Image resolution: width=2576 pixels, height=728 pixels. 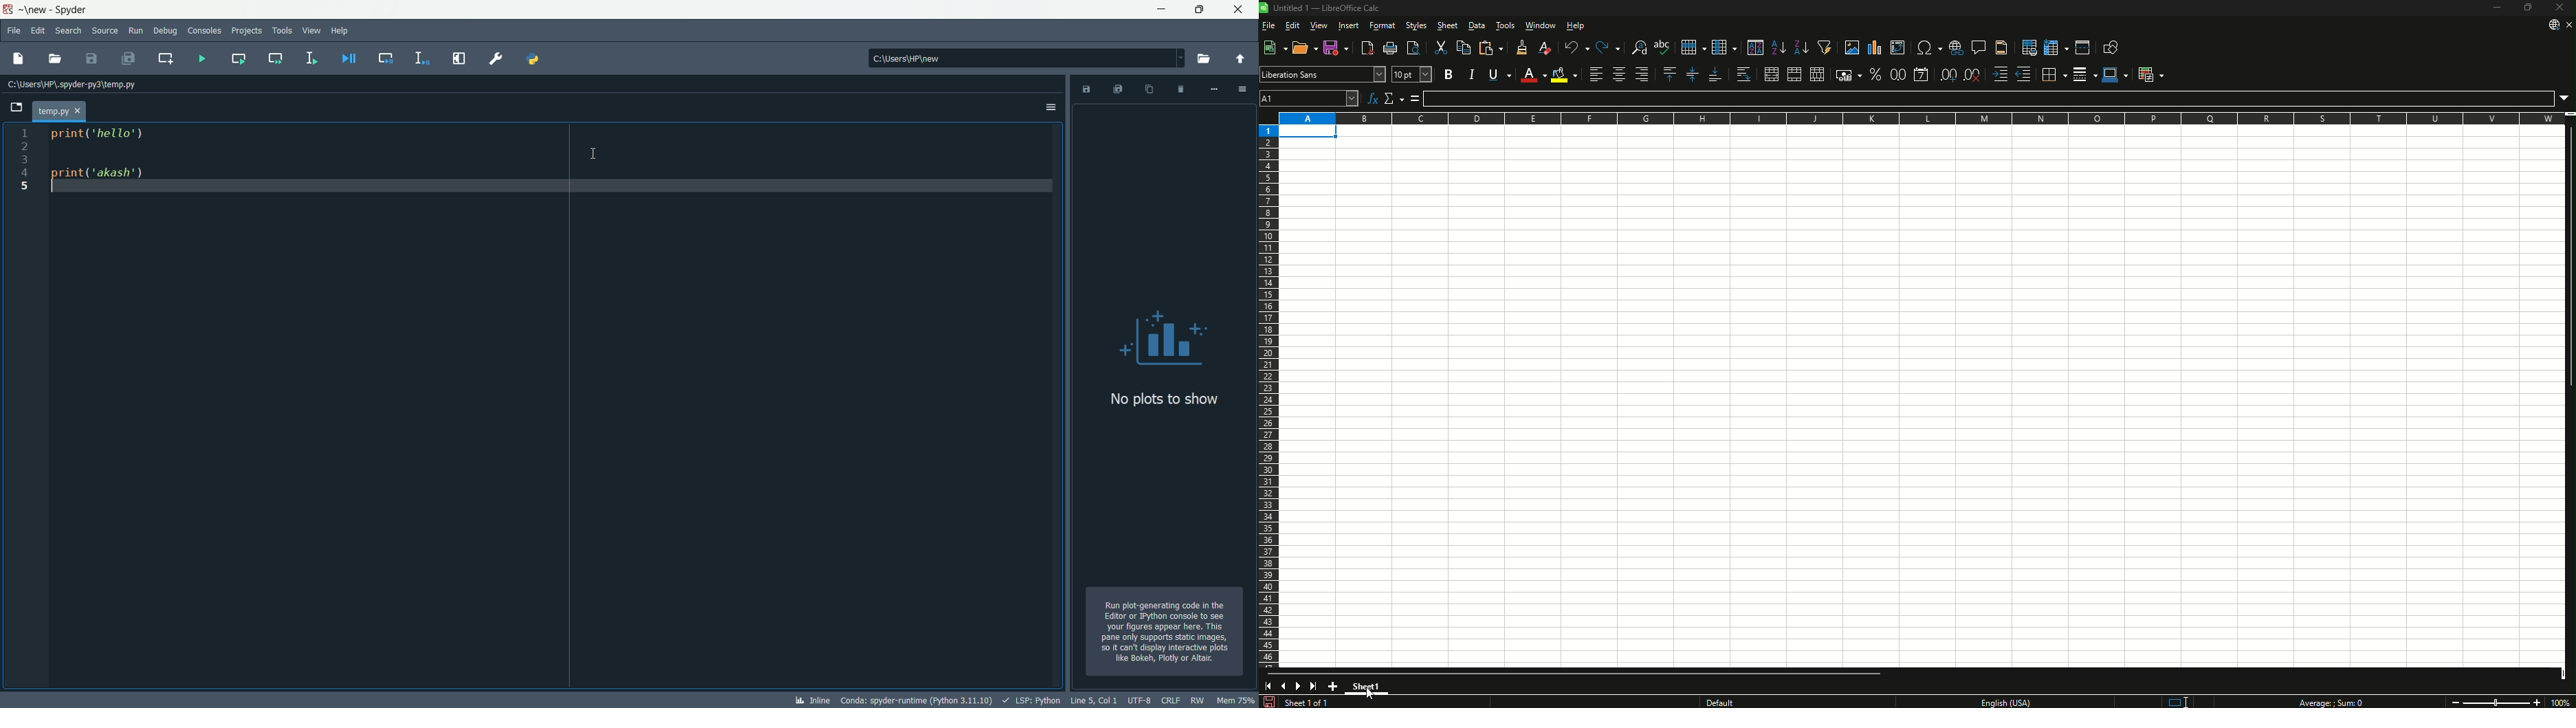 What do you see at coordinates (1333, 686) in the screenshot?
I see `Add New Sheet` at bounding box center [1333, 686].